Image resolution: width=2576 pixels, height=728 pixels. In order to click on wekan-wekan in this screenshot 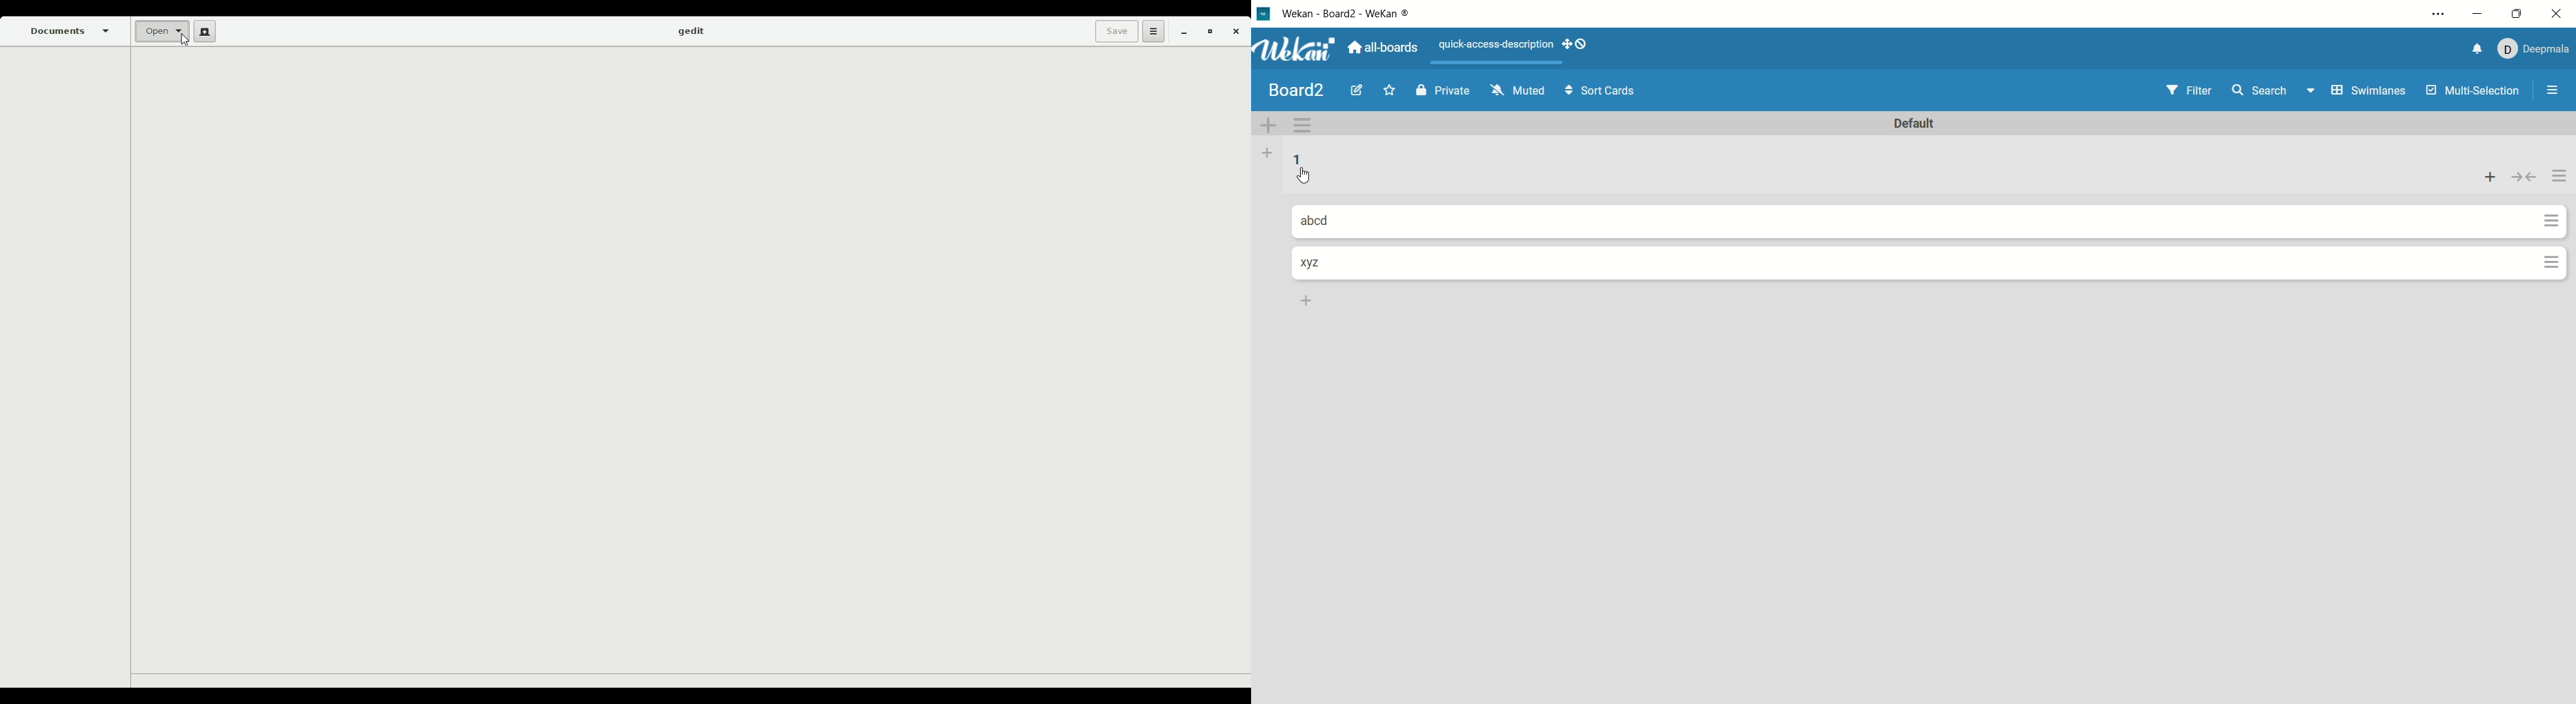, I will do `click(1353, 15)`.